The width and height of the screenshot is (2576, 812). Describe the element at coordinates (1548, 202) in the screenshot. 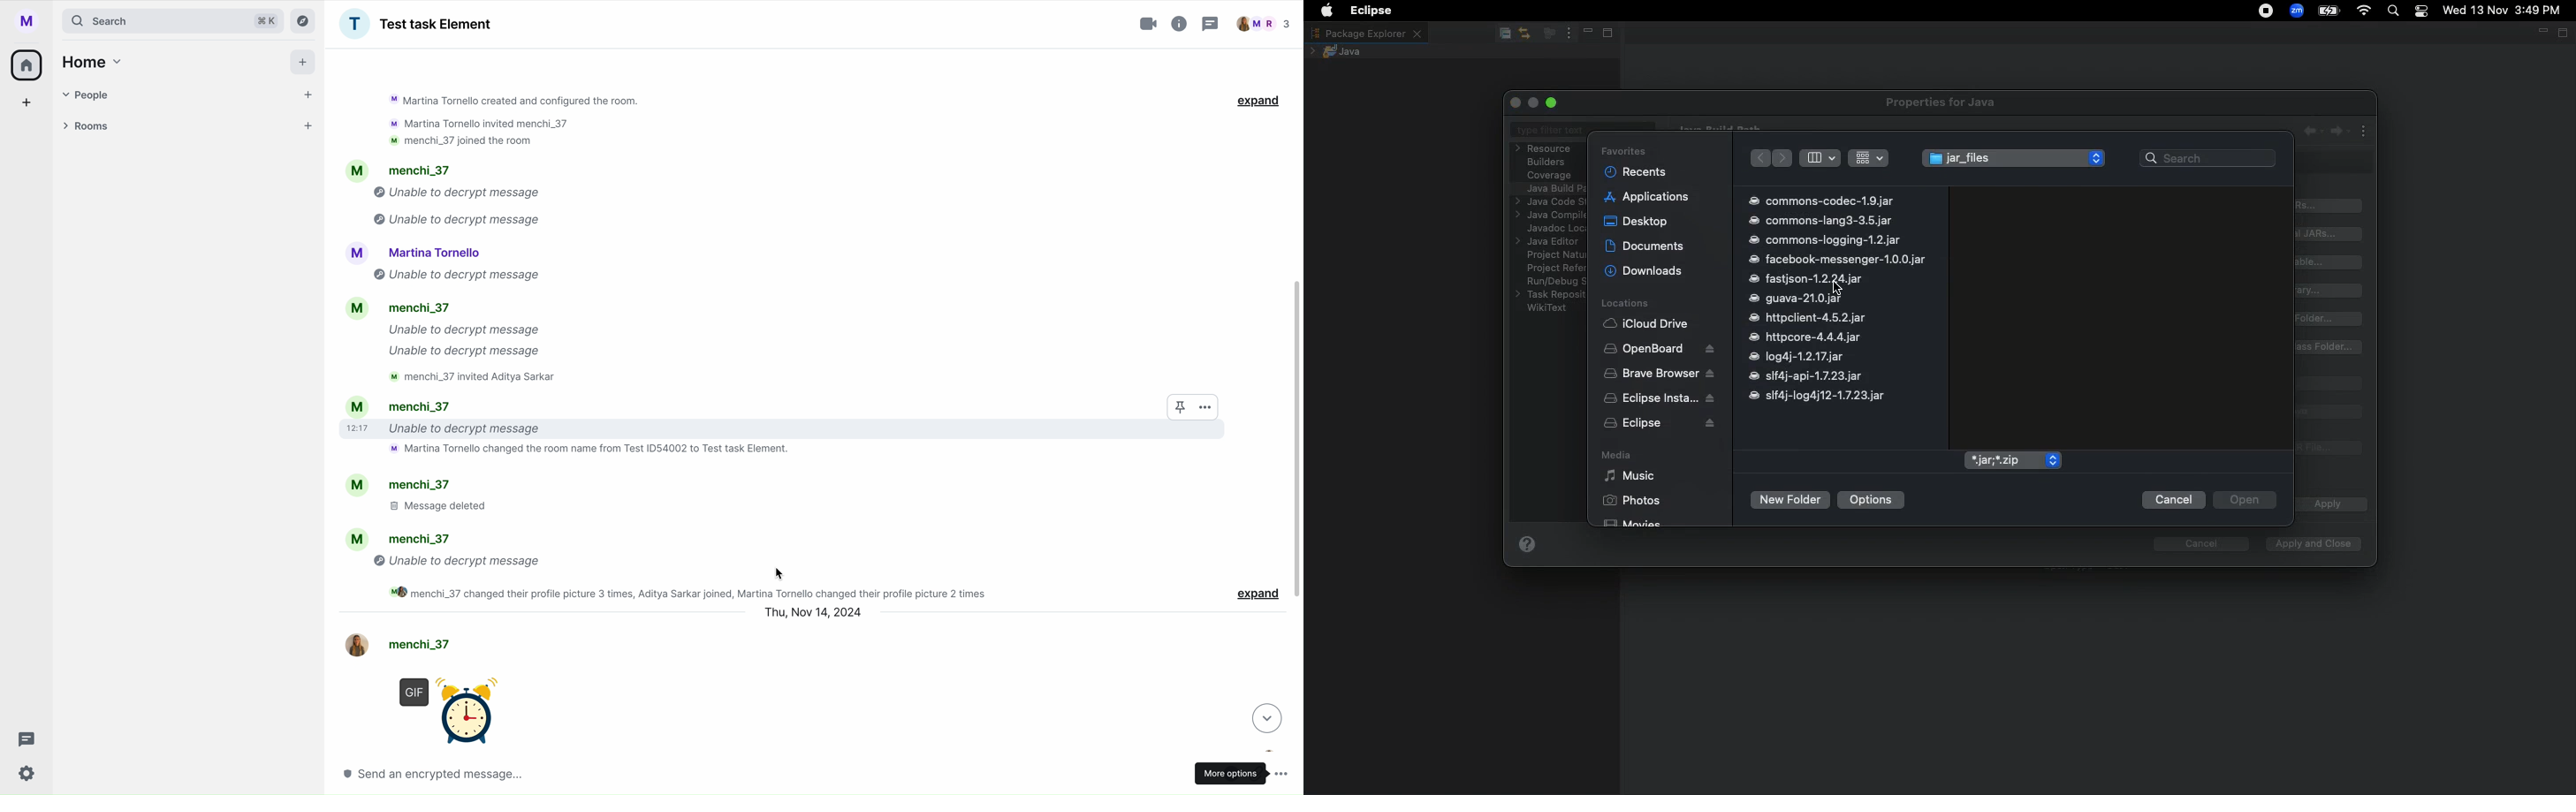

I see `Java code style` at that location.